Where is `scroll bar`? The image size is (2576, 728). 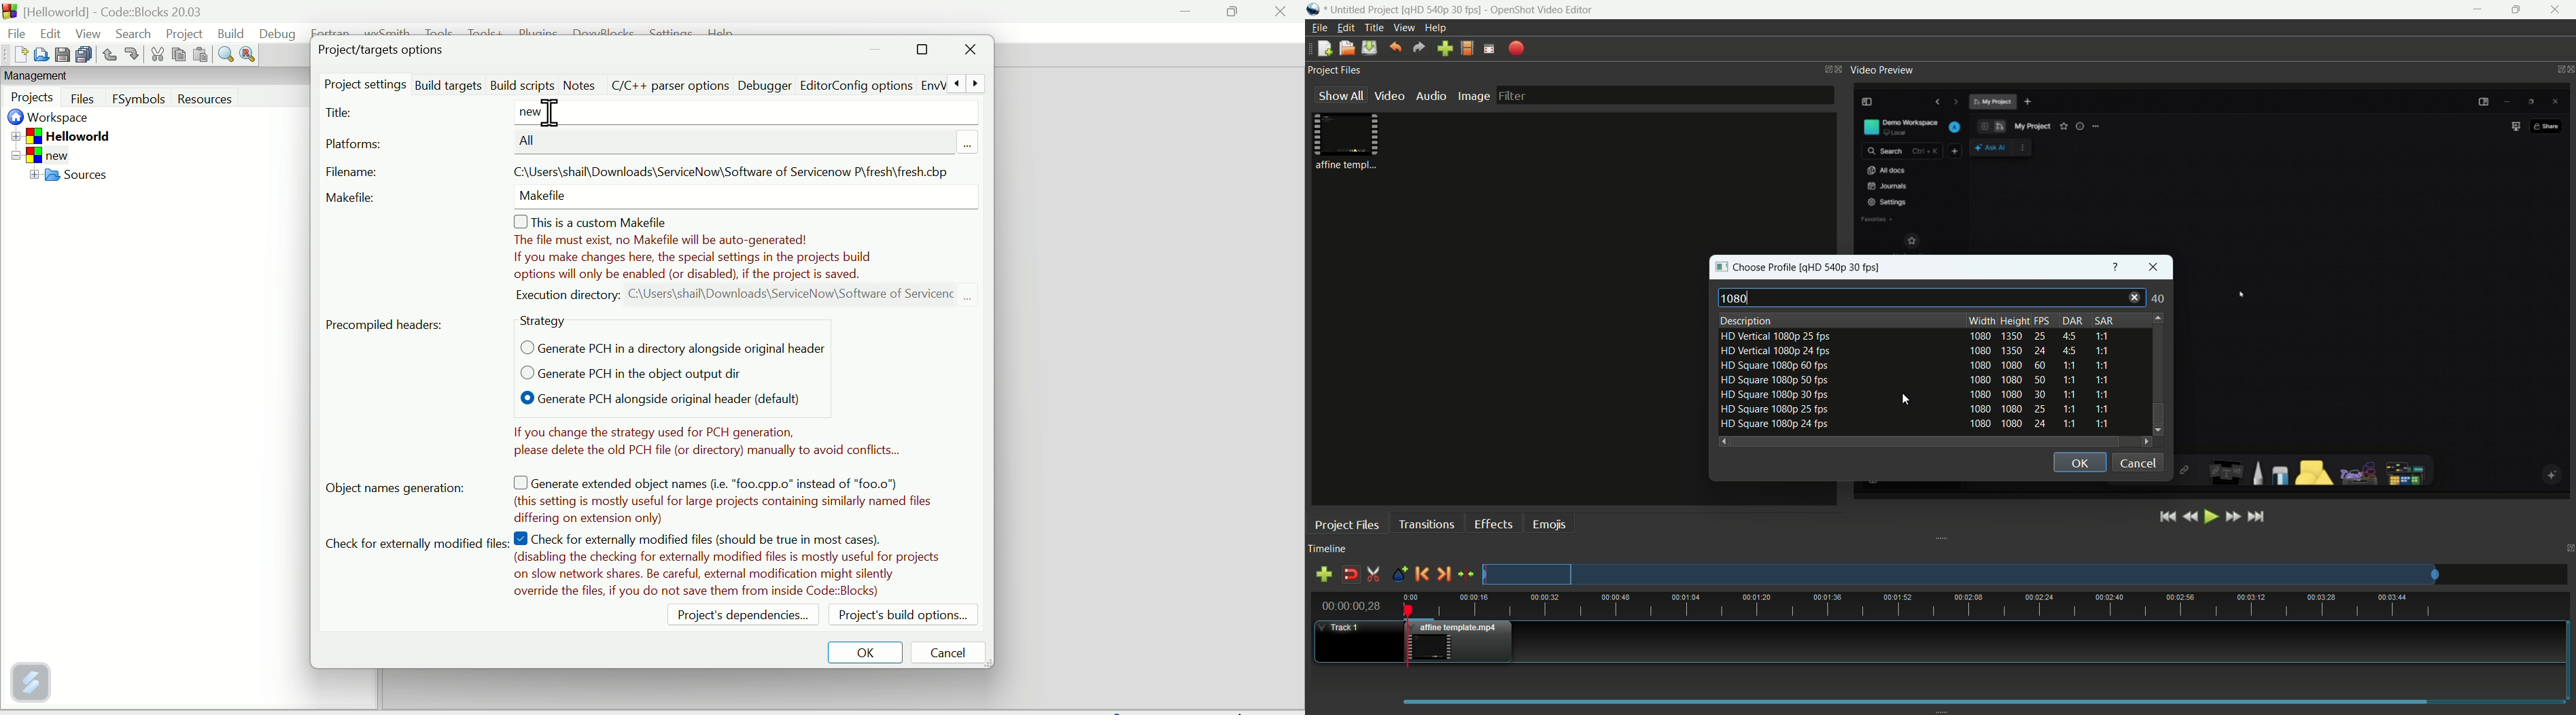 scroll bar is located at coordinates (1924, 442).